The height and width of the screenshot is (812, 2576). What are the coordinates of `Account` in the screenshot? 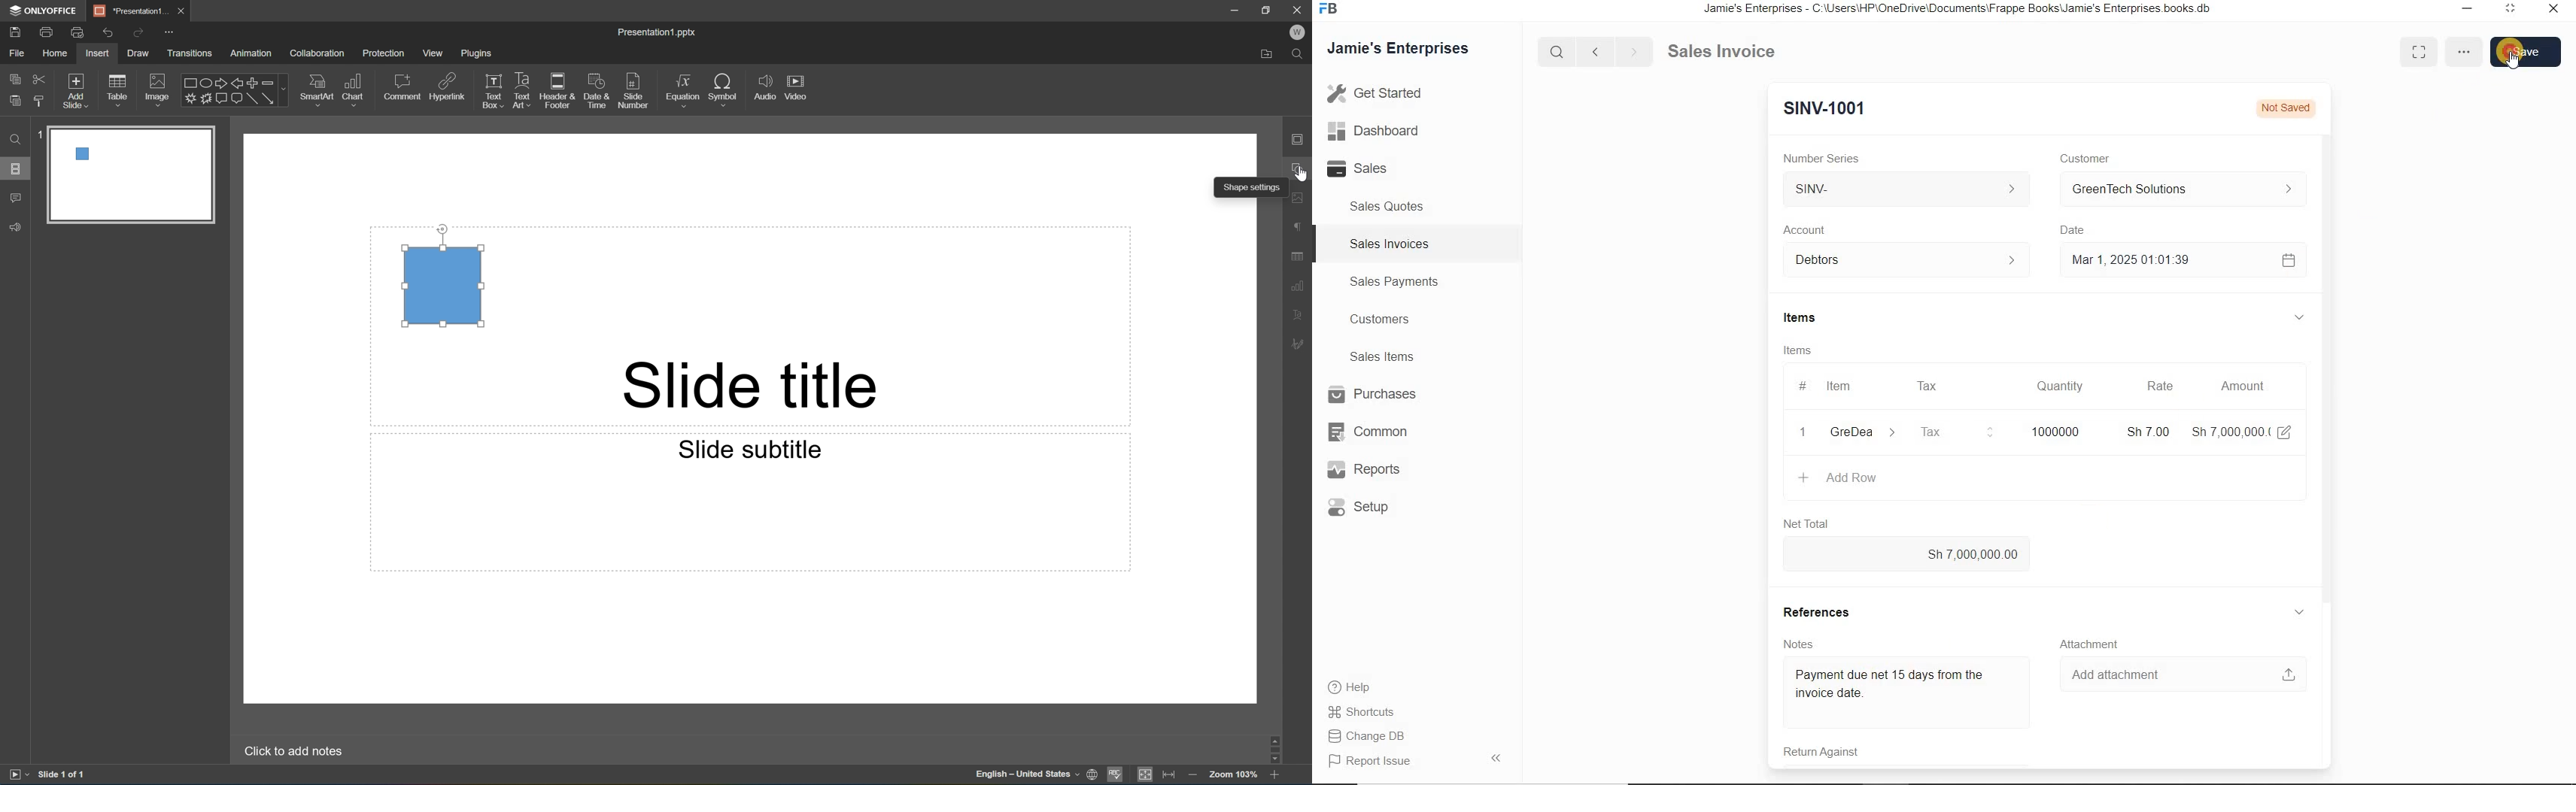 It's located at (1806, 229).